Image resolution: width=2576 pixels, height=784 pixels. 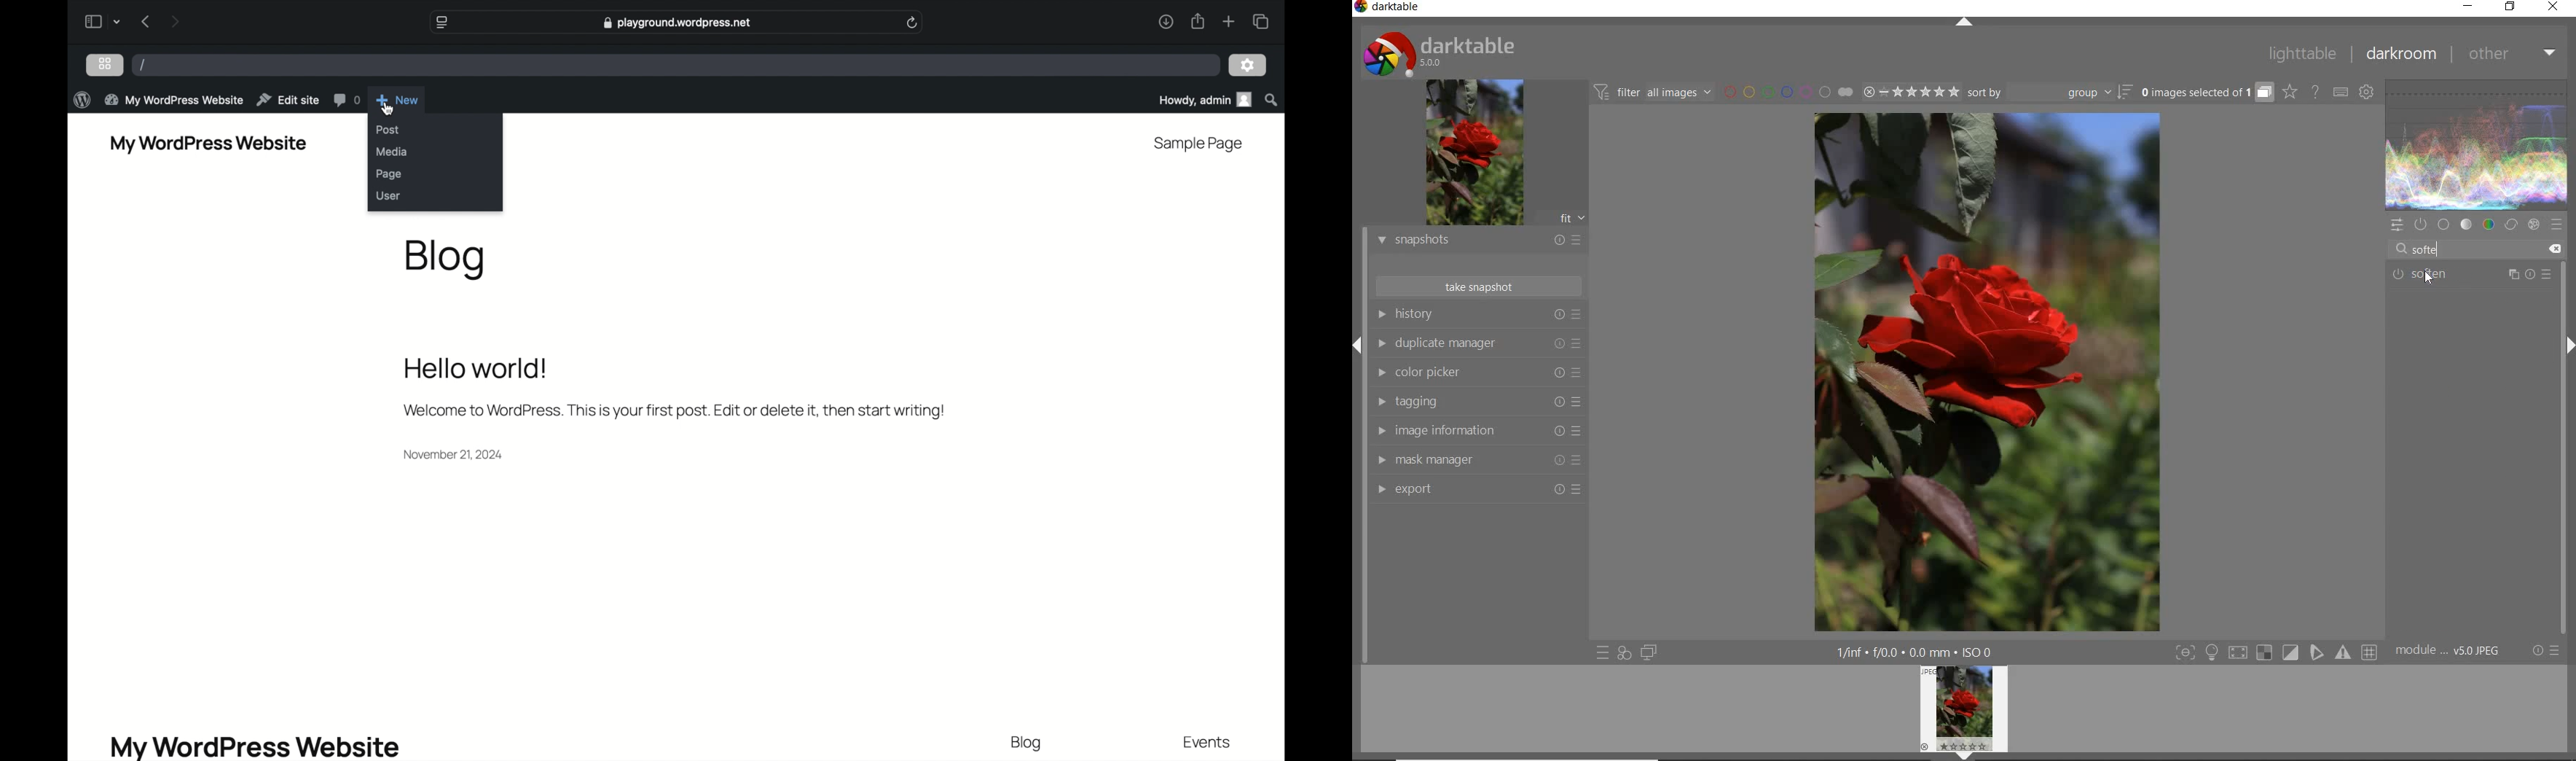 I want to click on 1/inf*f/0.0 mm*ISO 0, so click(x=1920, y=652).